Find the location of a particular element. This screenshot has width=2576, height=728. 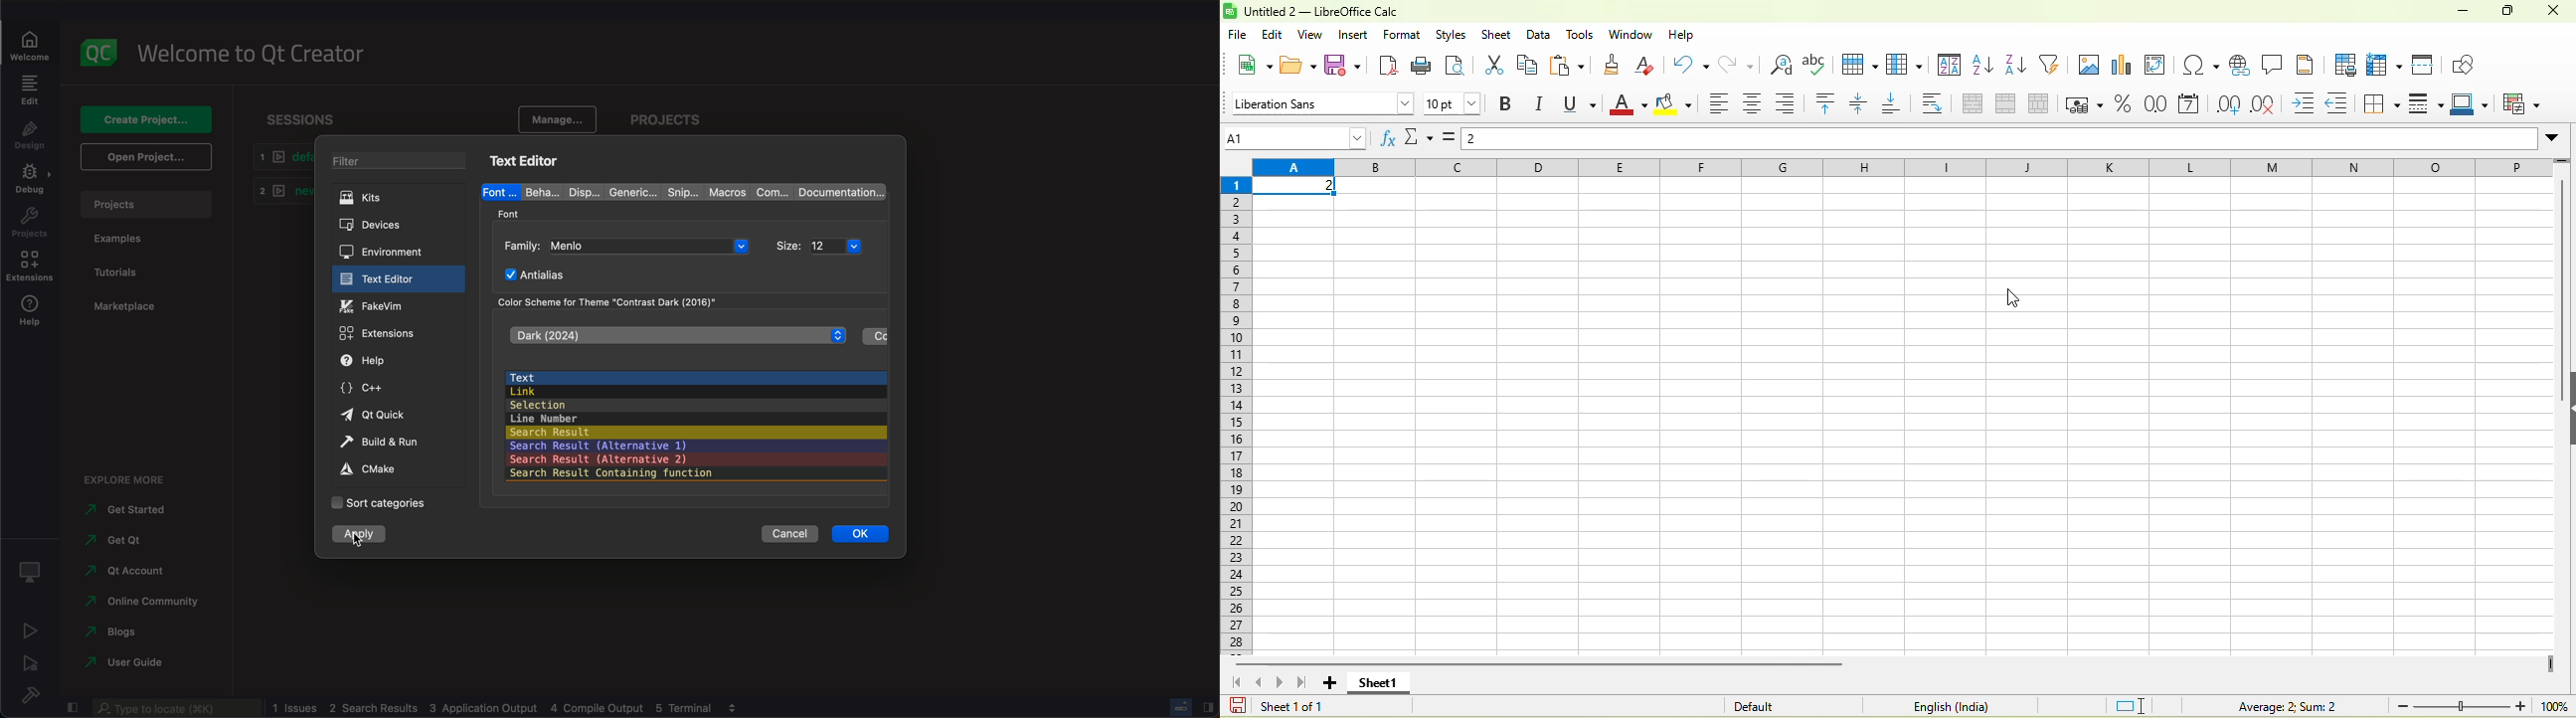

zoom is located at coordinates (2459, 705).